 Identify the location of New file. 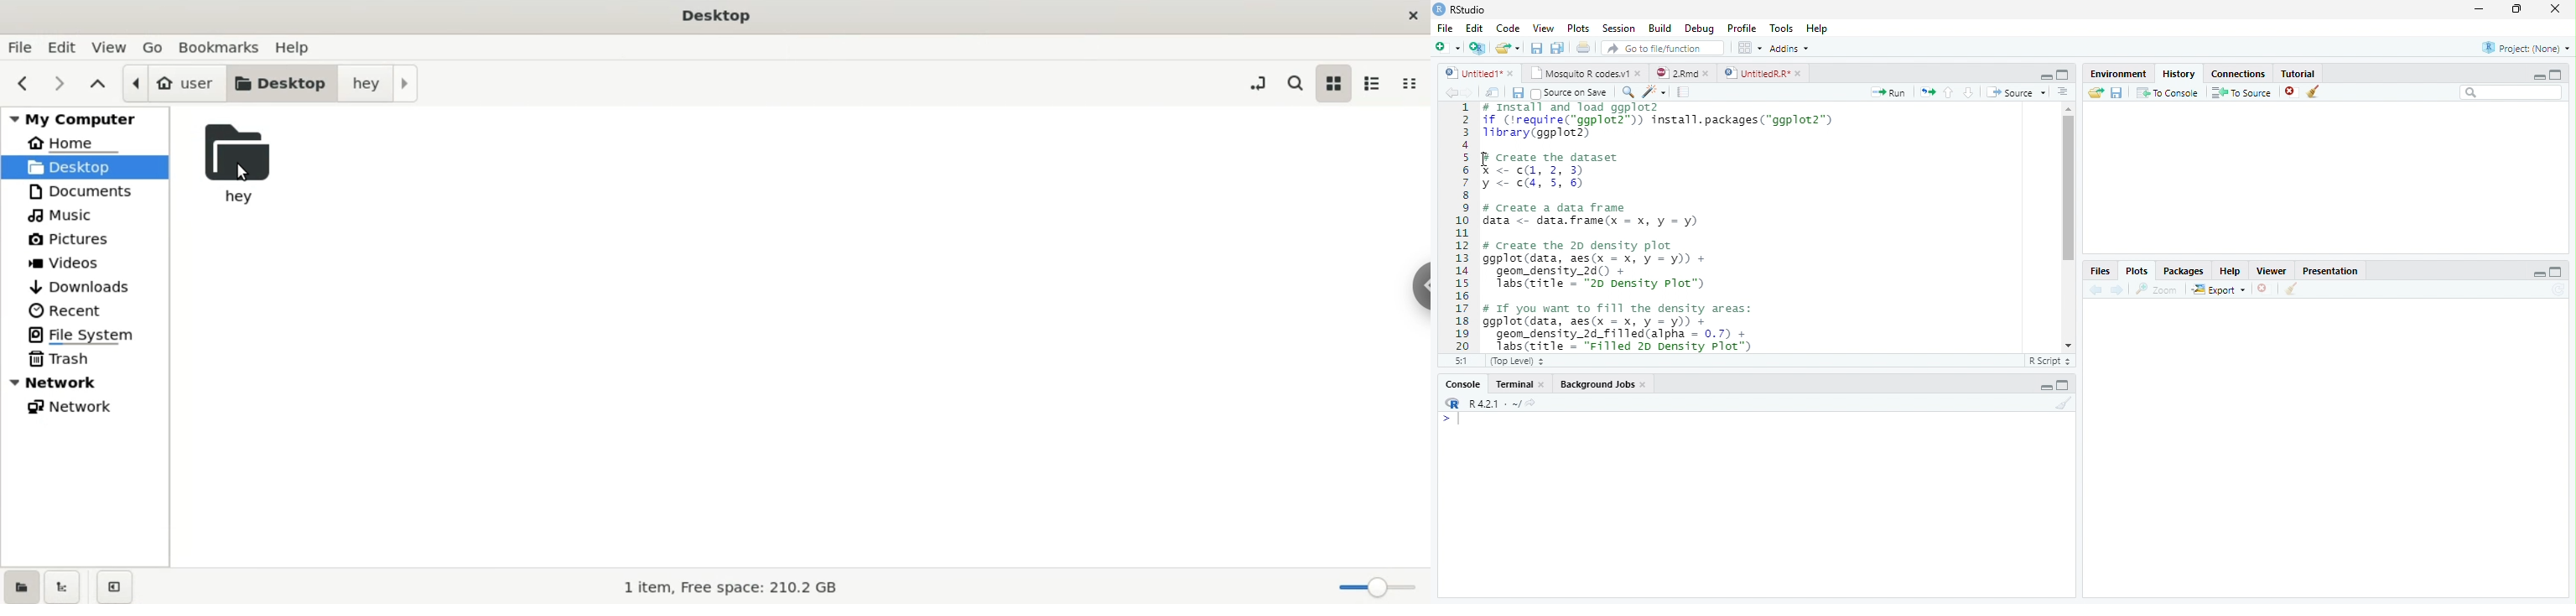
(1447, 48).